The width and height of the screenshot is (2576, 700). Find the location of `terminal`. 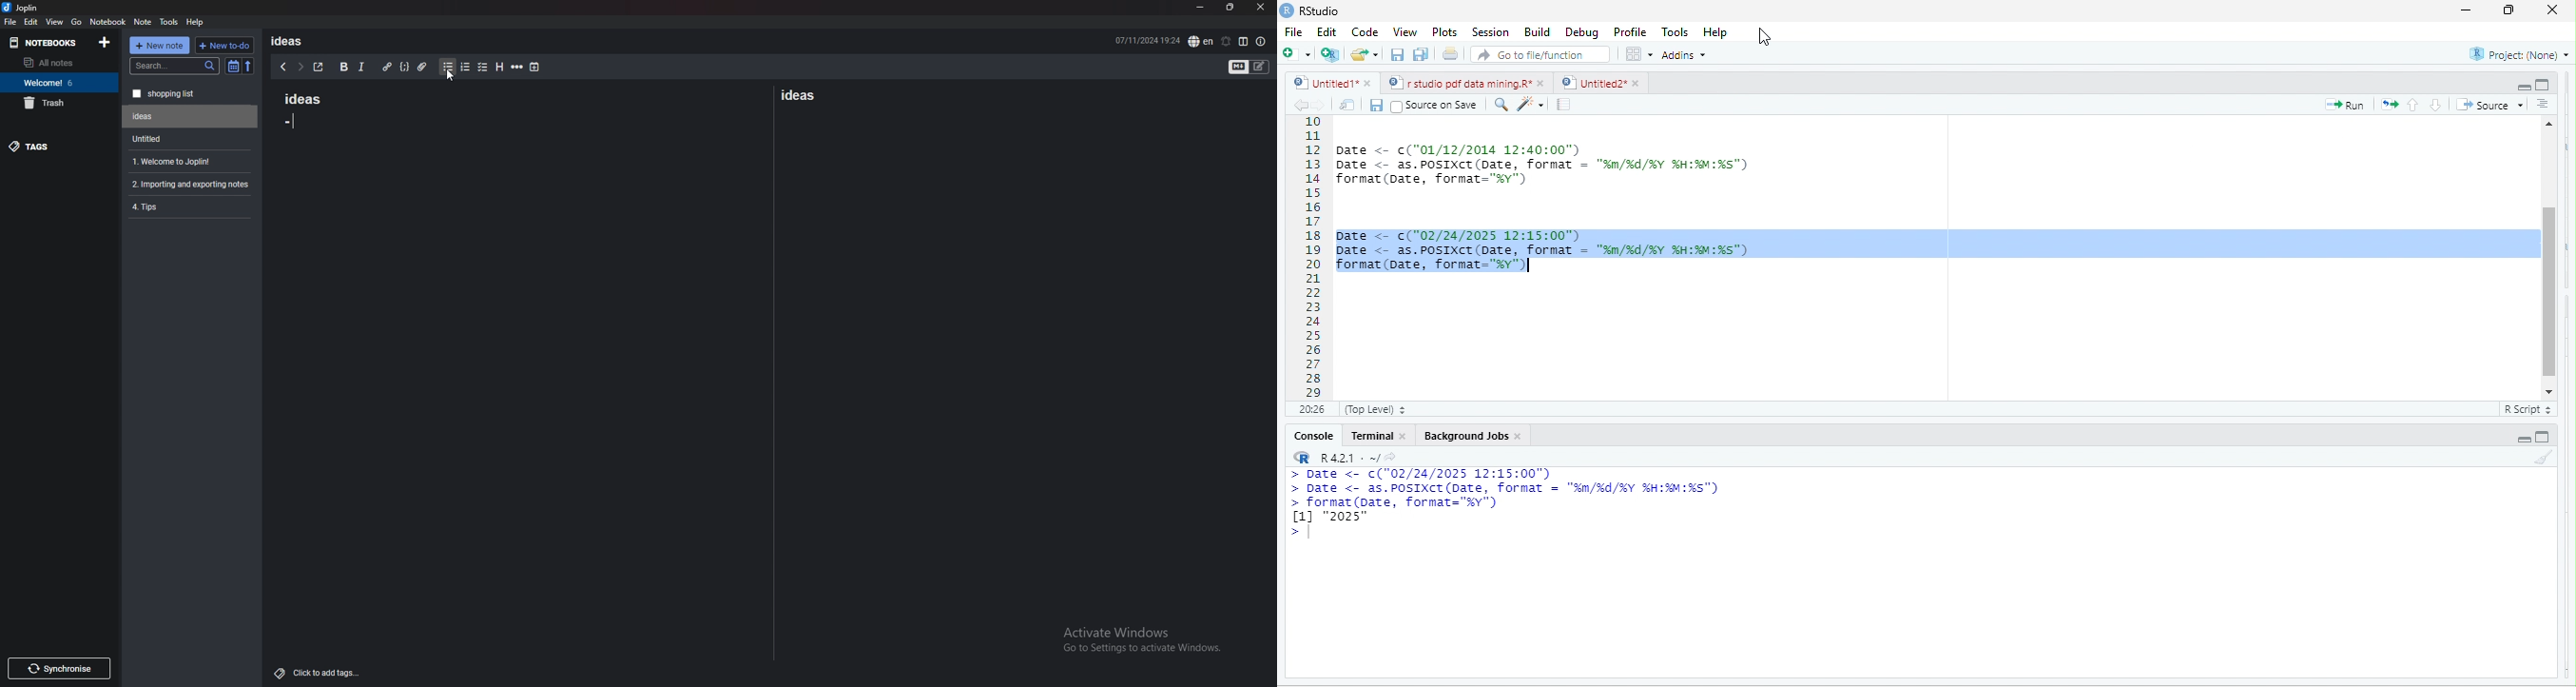

terminal is located at coordinates (1373, 438).